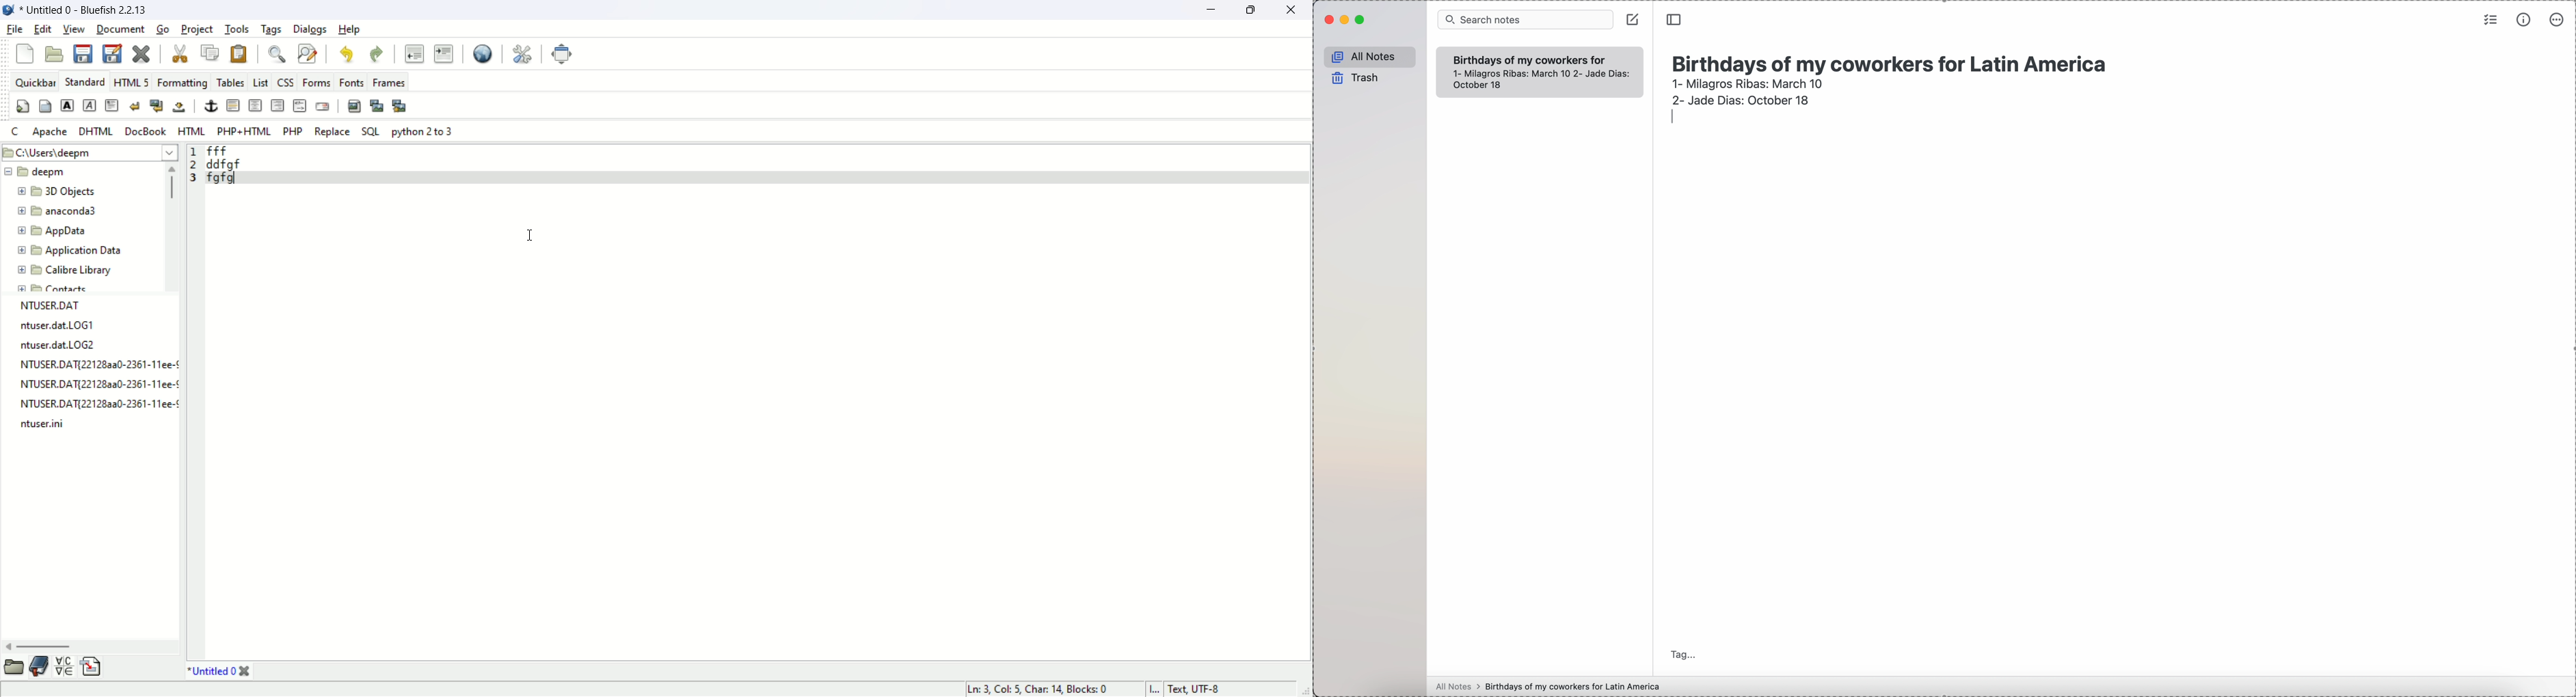  I want to click on help, so click(351, 30).